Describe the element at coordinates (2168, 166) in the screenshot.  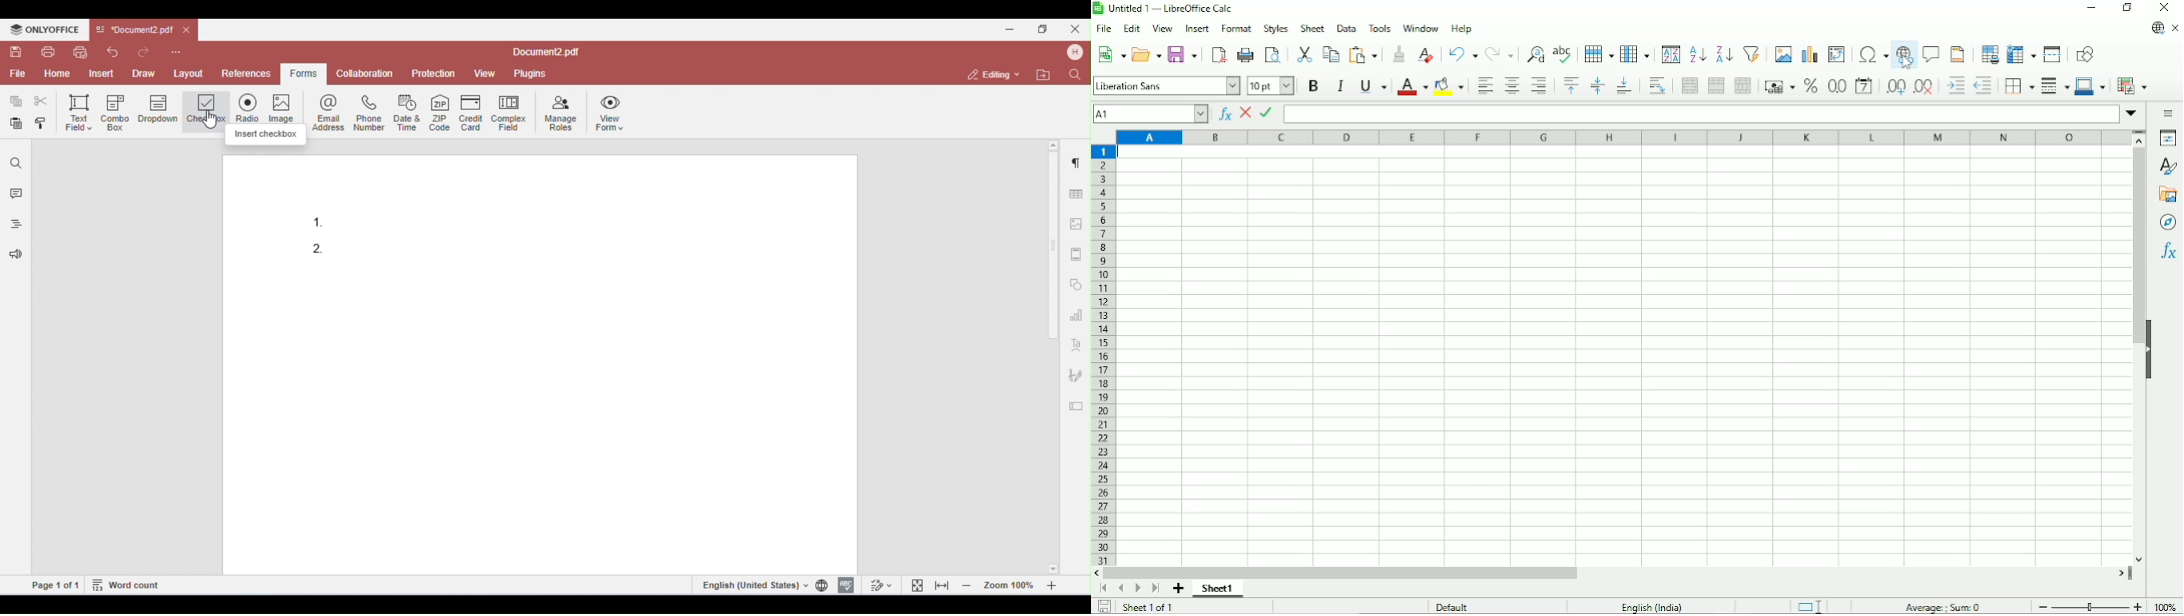
I see `Styles` at that location.